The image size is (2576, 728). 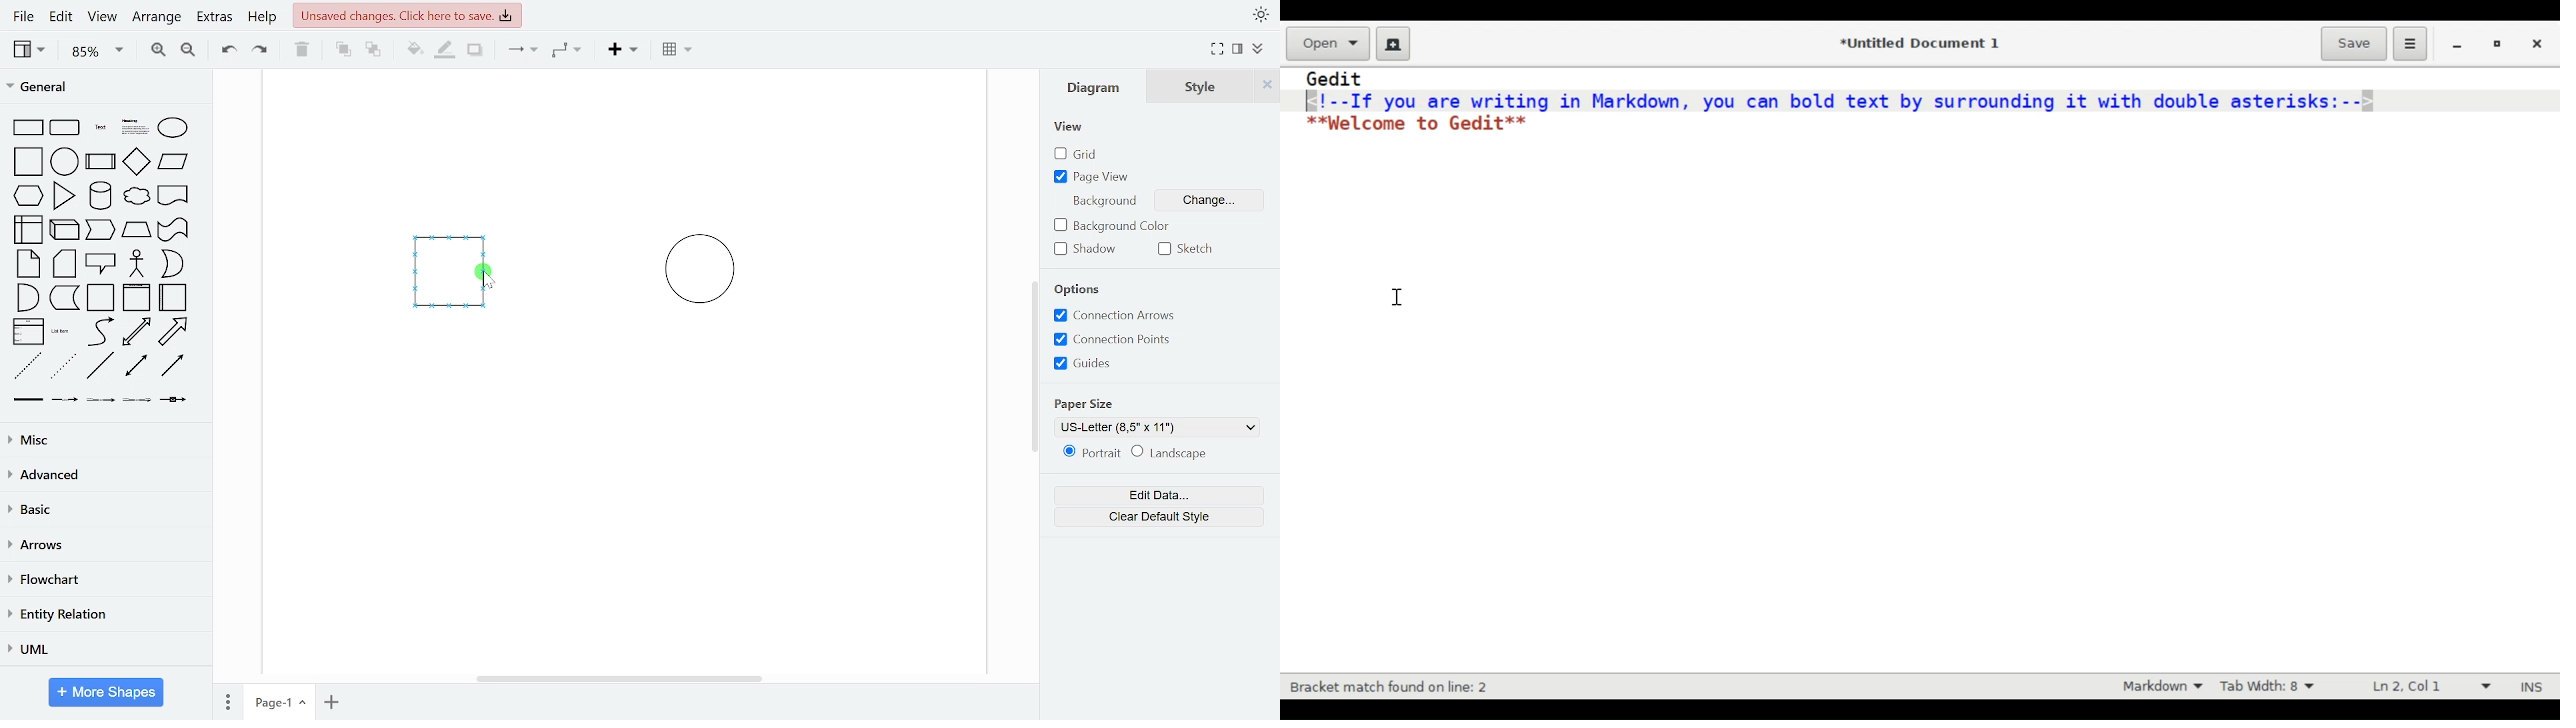 I want to click on Cursor, so click(x=485, y=282).